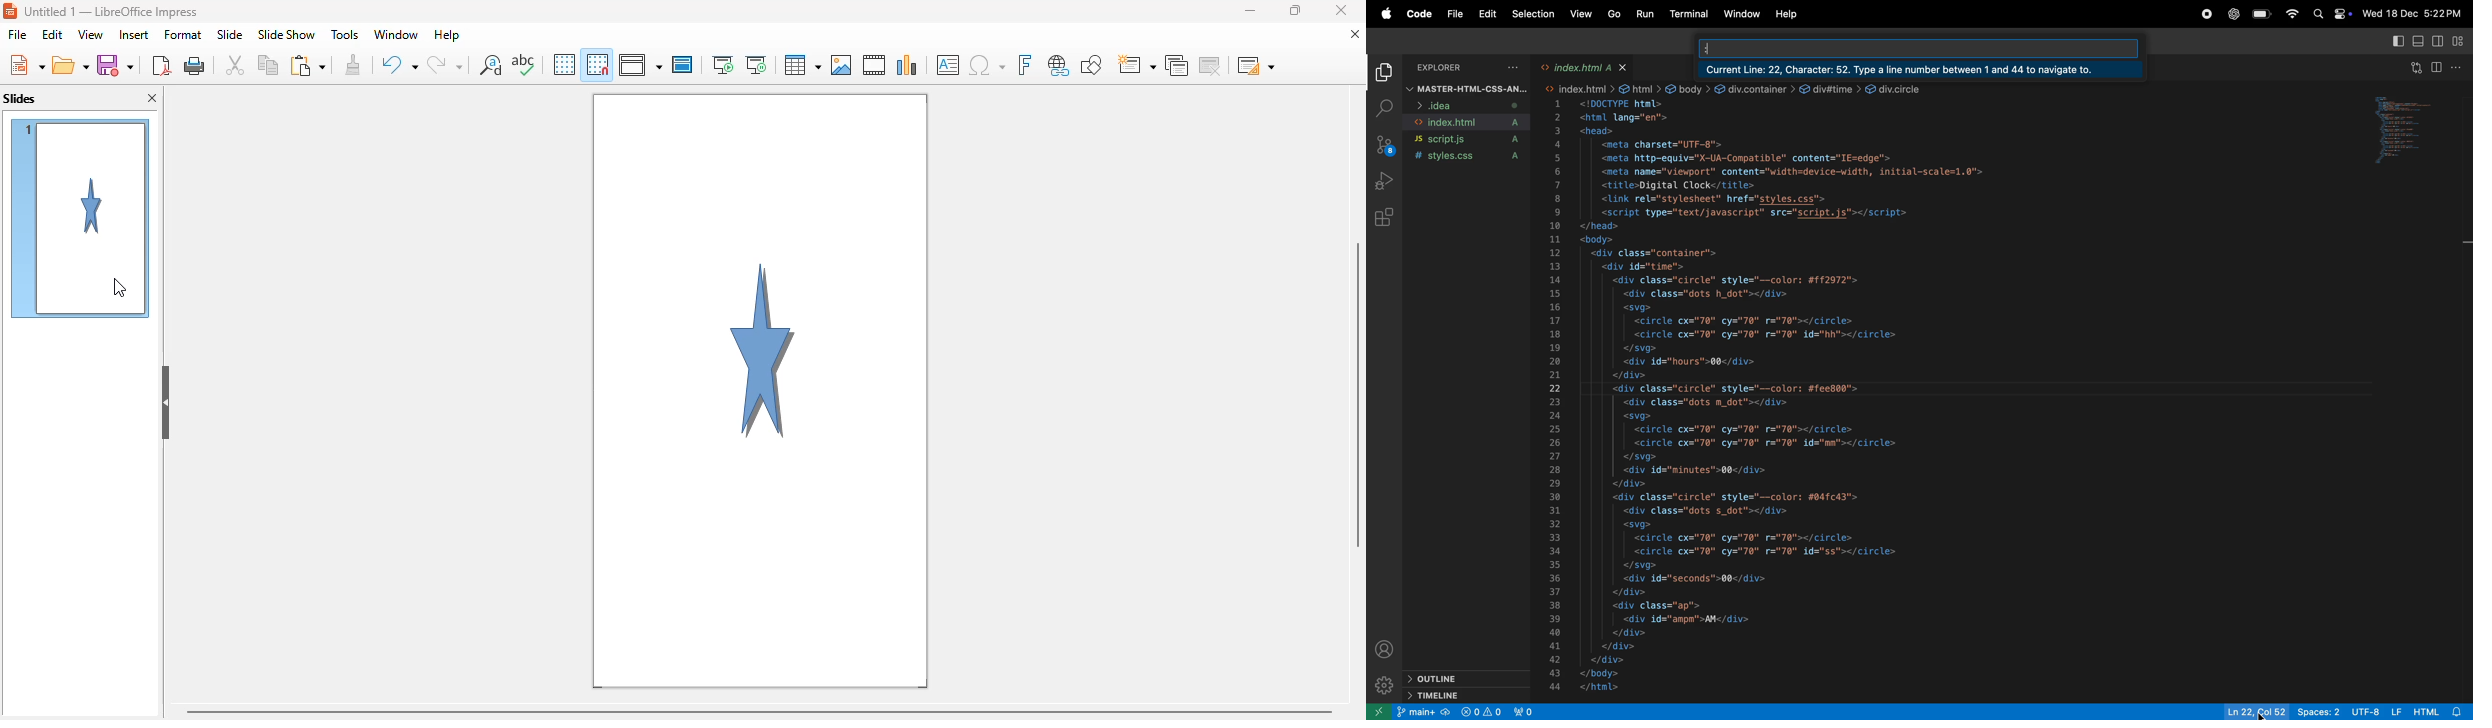  What do you see at coordinates (114, 64) in the screenshot?
I see `save` at bounding box center [114, 64].